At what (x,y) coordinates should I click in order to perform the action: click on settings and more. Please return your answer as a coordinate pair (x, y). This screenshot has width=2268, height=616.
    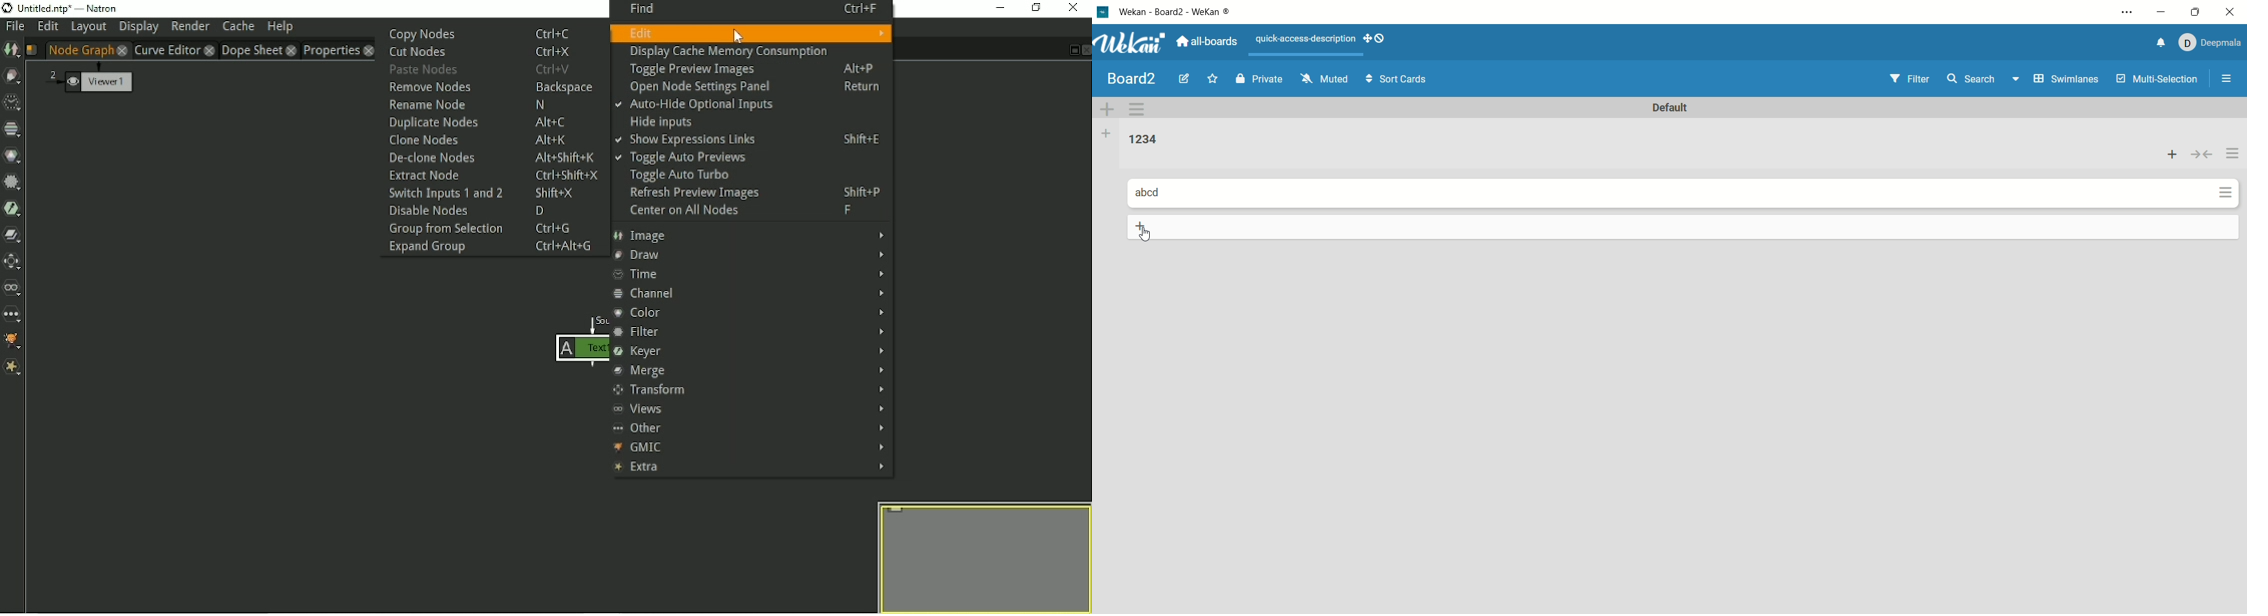
    Looking at the image, I should click on (2126, 14).